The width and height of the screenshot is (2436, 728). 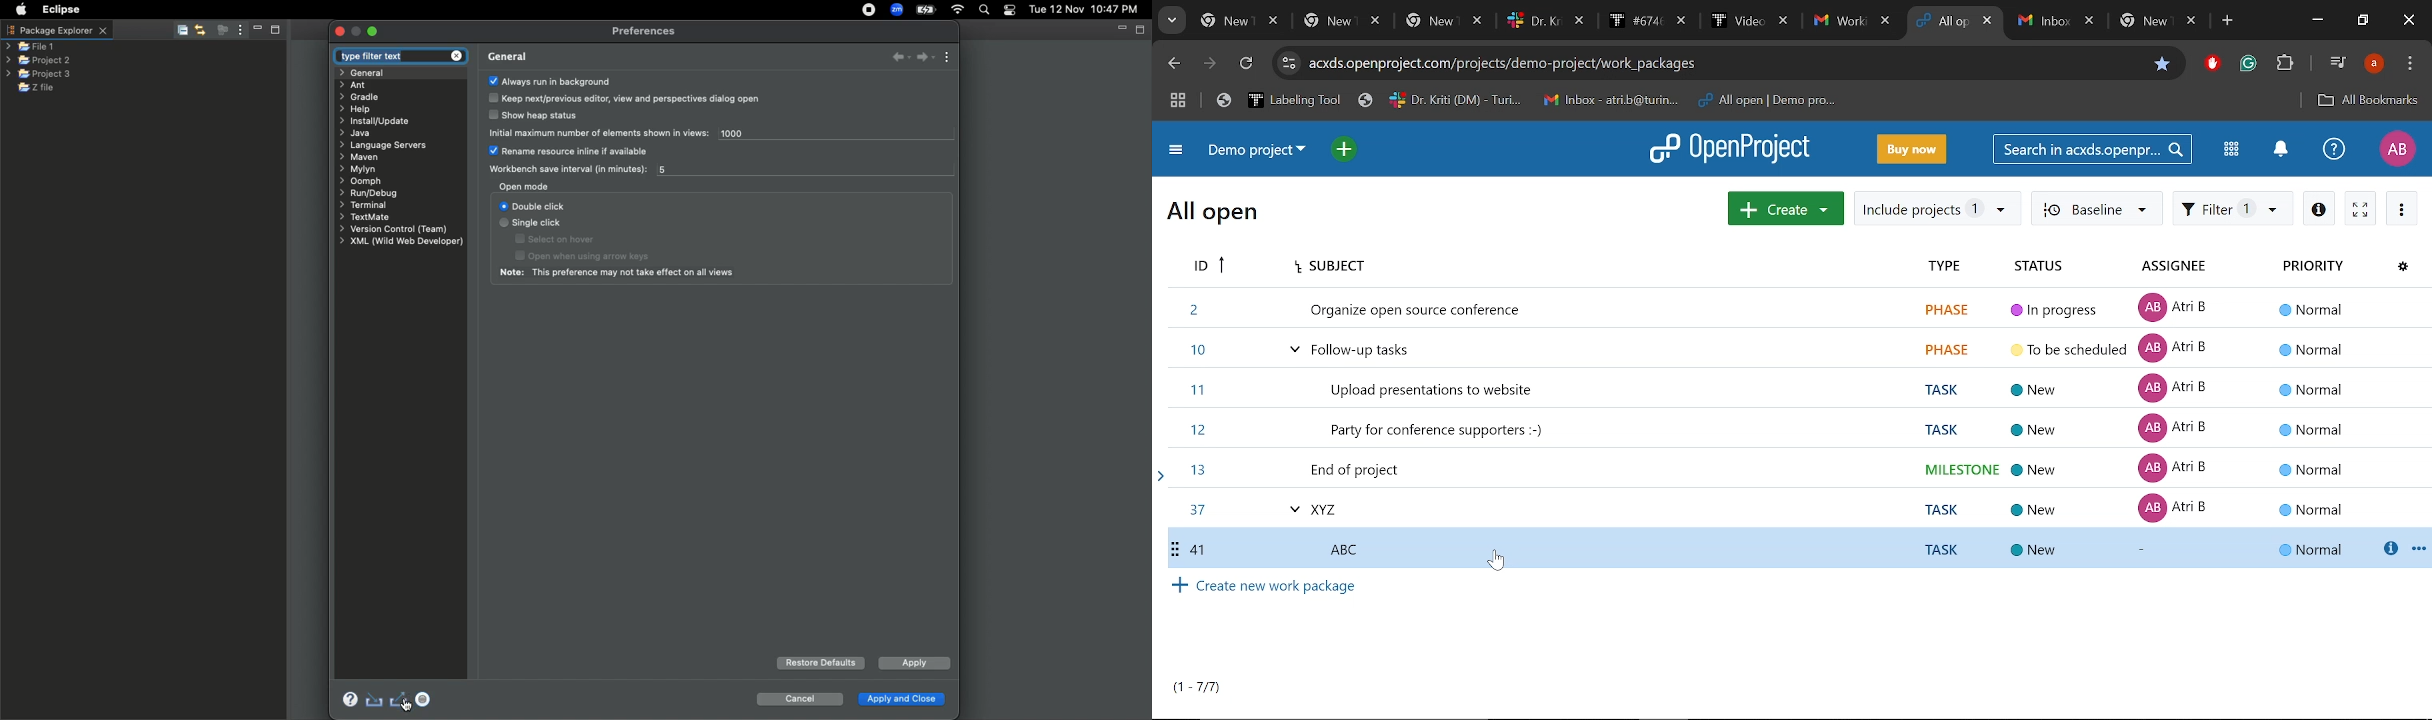 What do you see at coordinates (2362, 19) in the screenshot?
I see `Restore down` at bounding box center [2362, 19].